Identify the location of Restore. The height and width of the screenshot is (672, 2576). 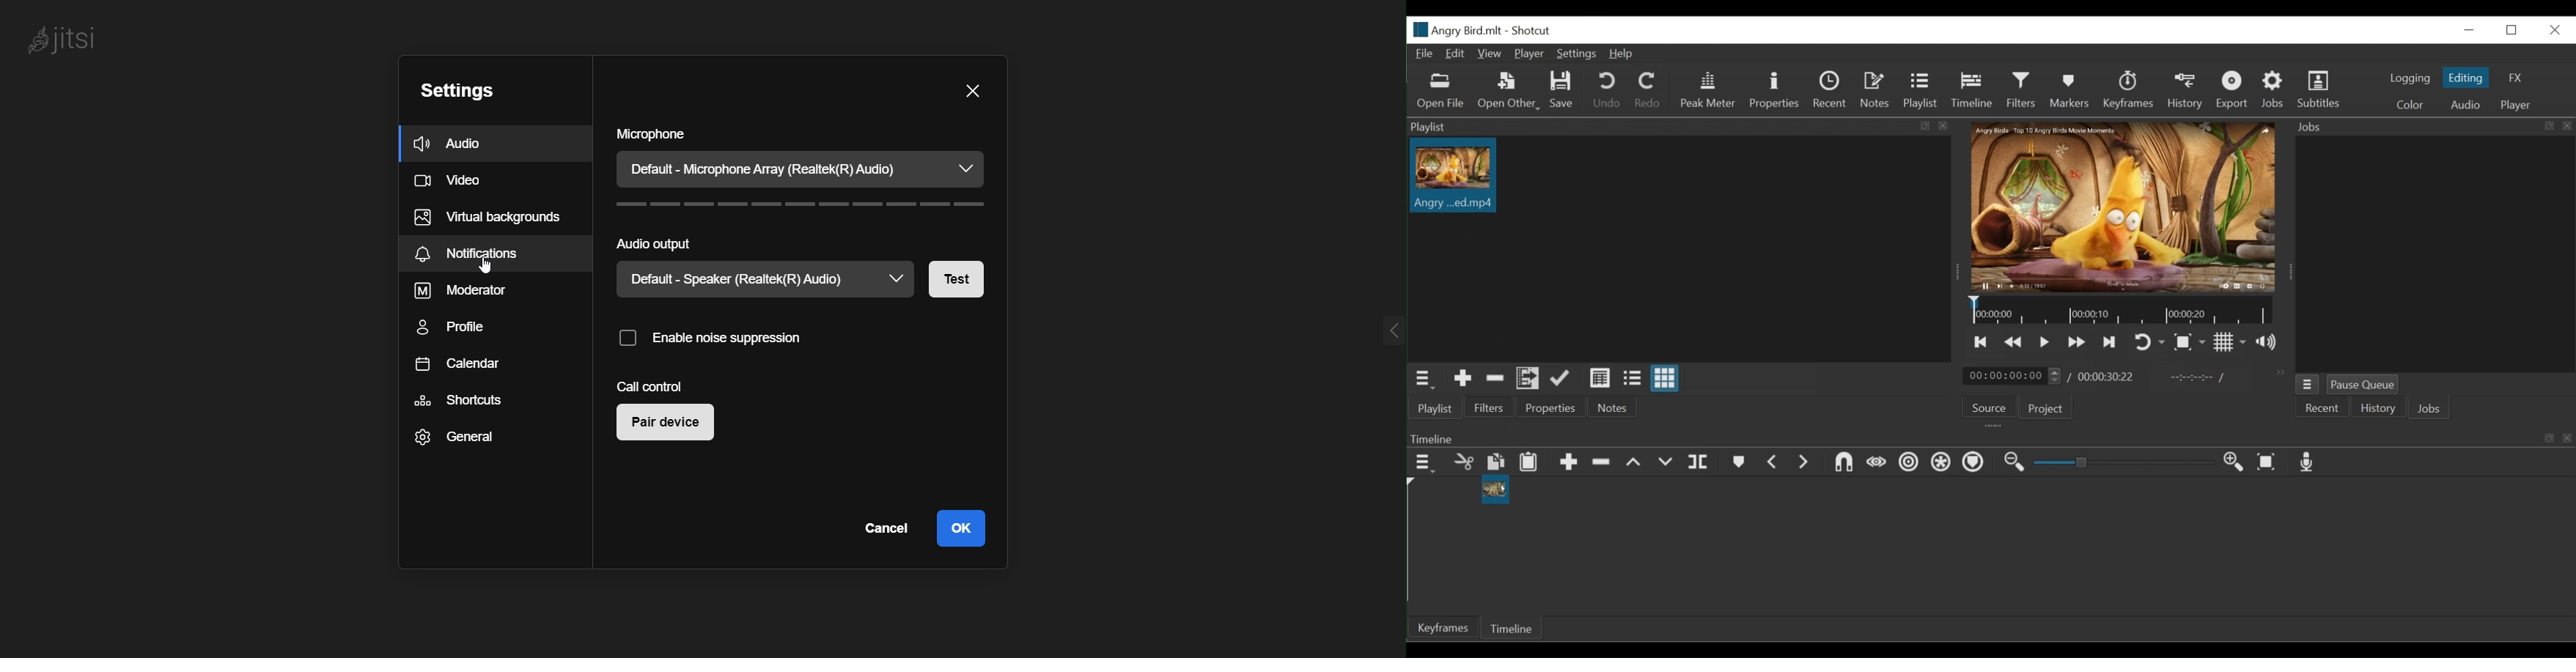
(2513, 30).